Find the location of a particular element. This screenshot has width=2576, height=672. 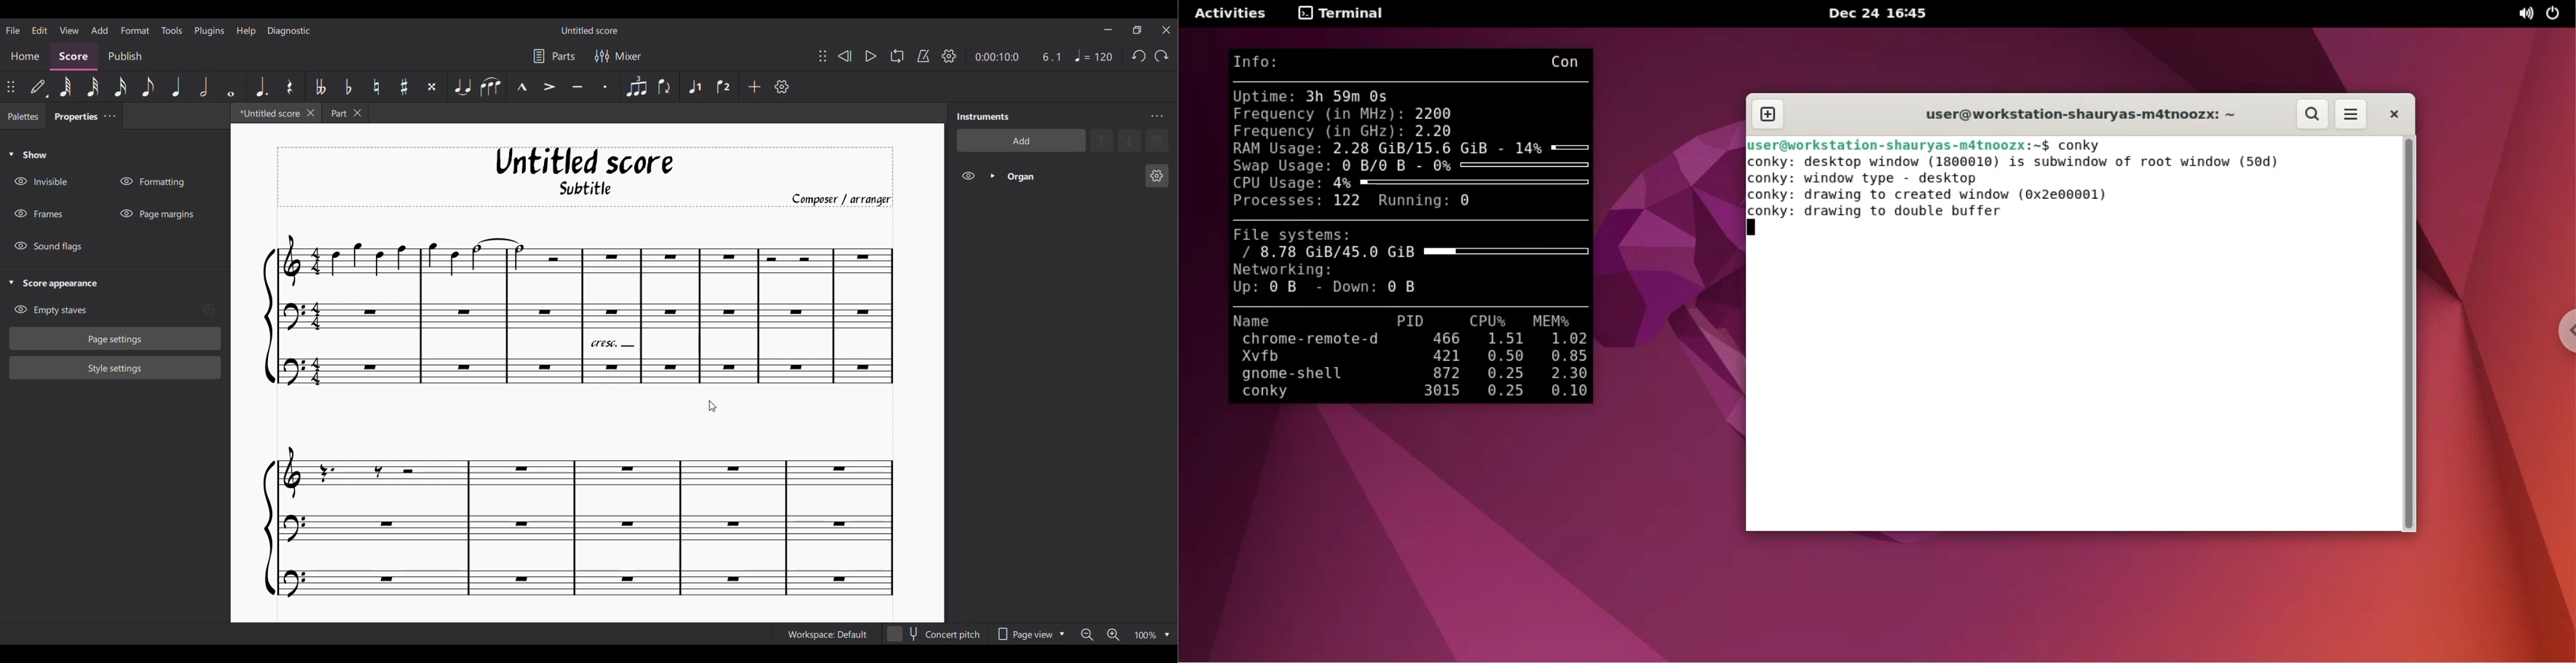

Default is located at coordinates (39, 87).